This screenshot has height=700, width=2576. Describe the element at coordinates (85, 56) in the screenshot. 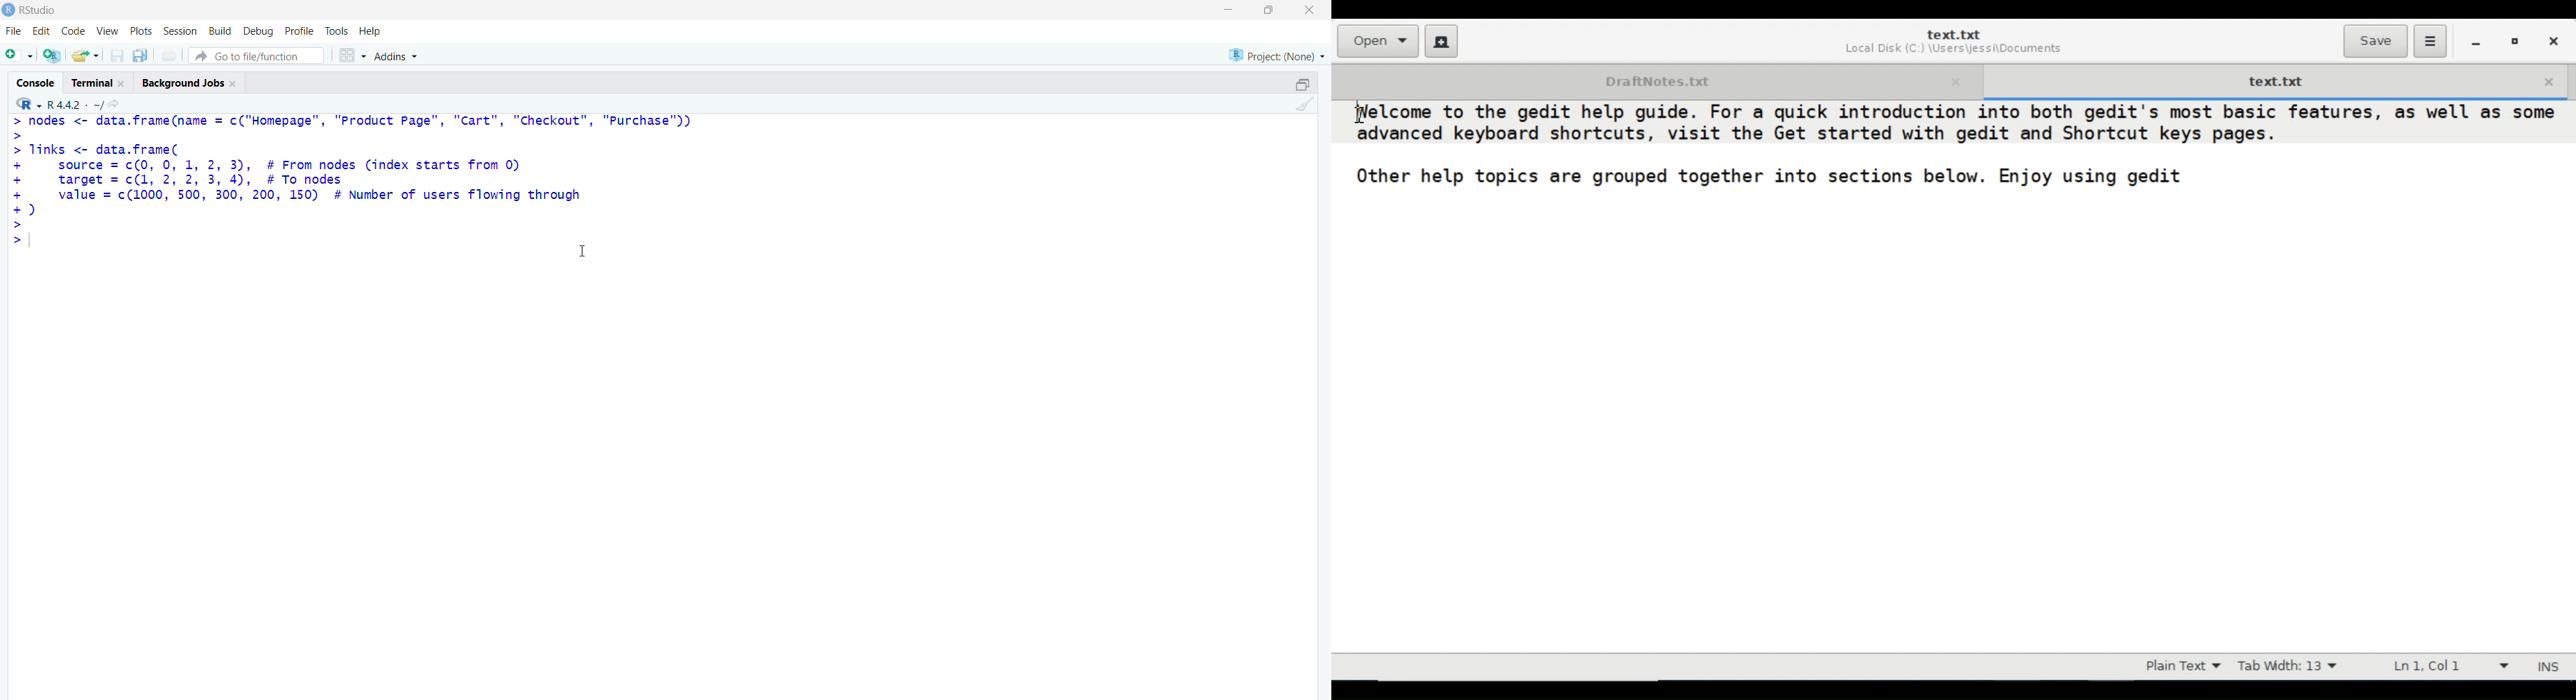

I see `open file` at that location.